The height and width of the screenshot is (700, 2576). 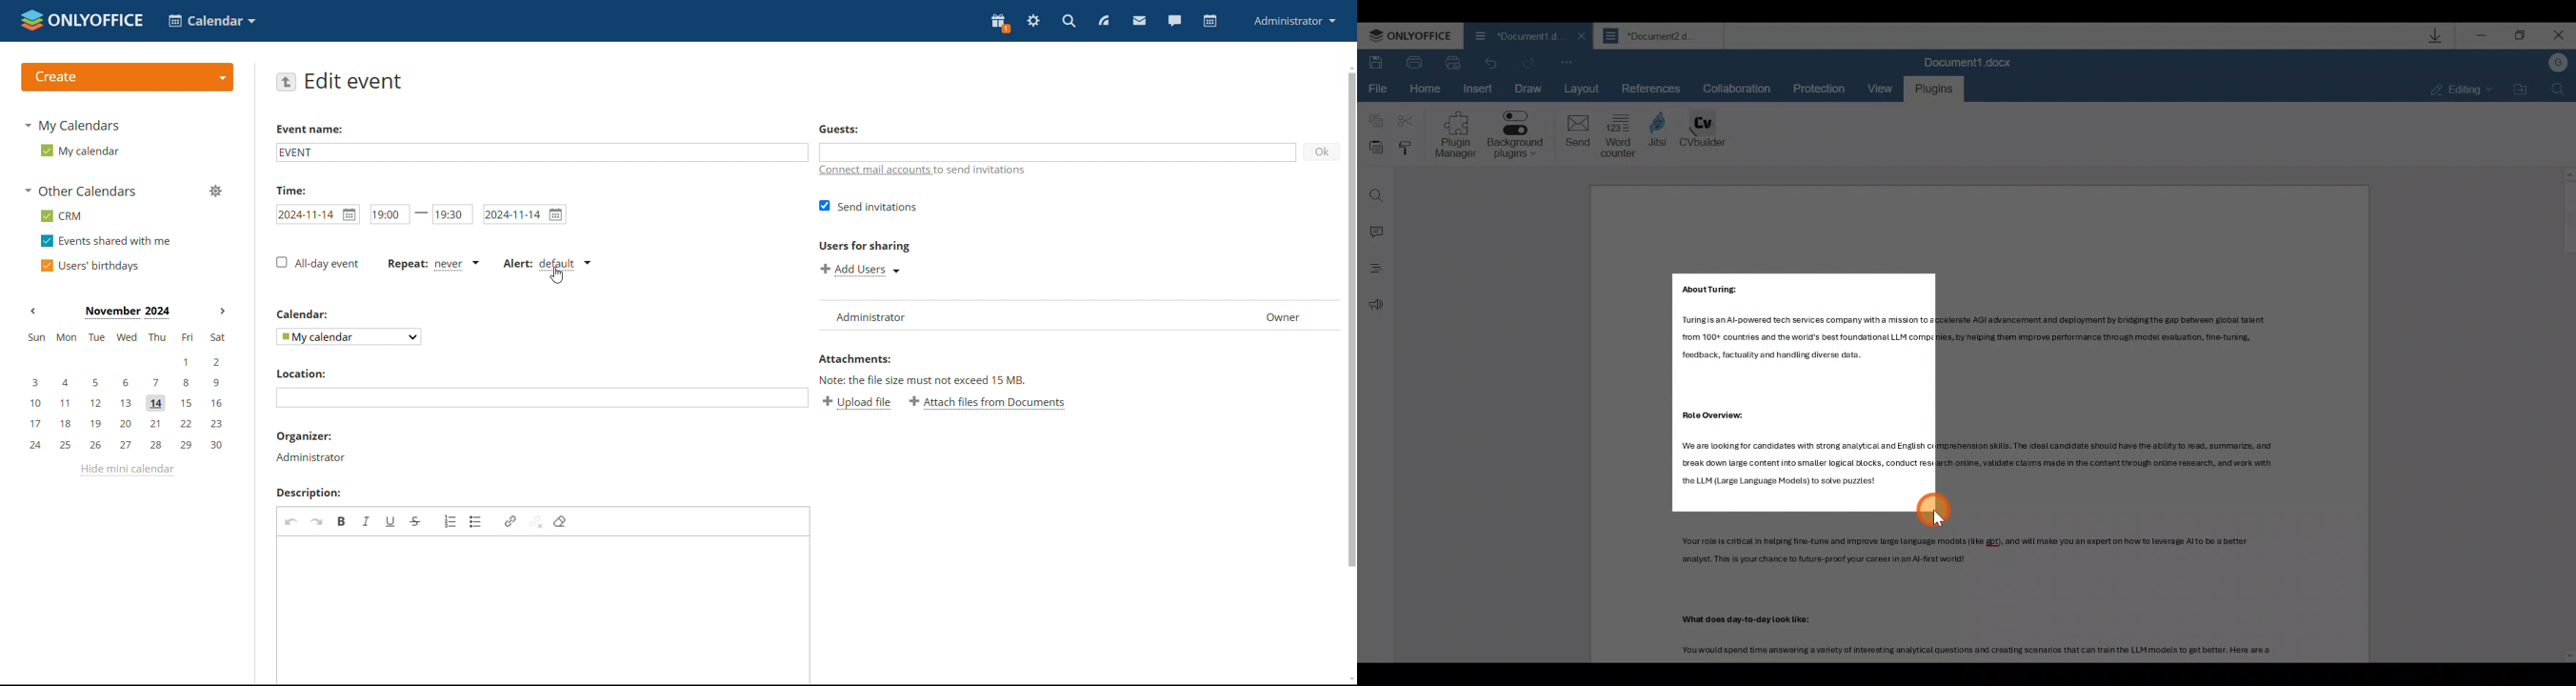 What do you see at coordinates (1826, 89) in the screenshot?
I see `Protection` at bounding box center [1826, 89].